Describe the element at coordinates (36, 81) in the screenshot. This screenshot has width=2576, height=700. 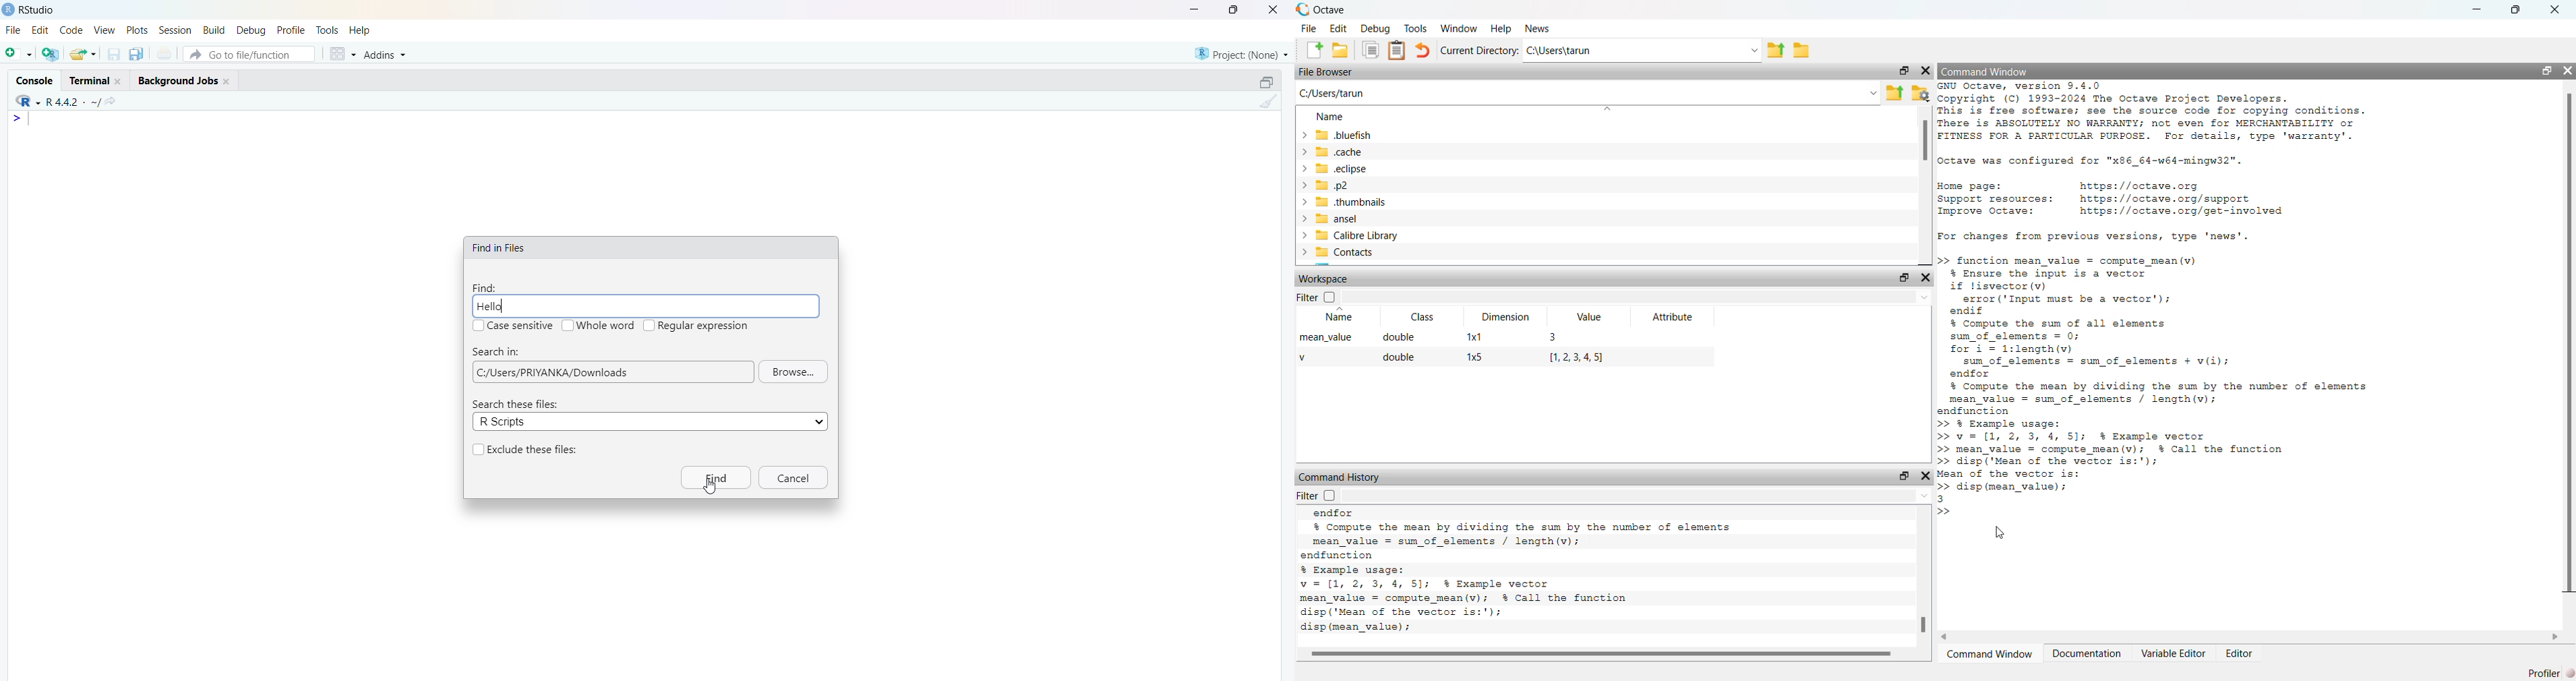
I see `console` at that location.